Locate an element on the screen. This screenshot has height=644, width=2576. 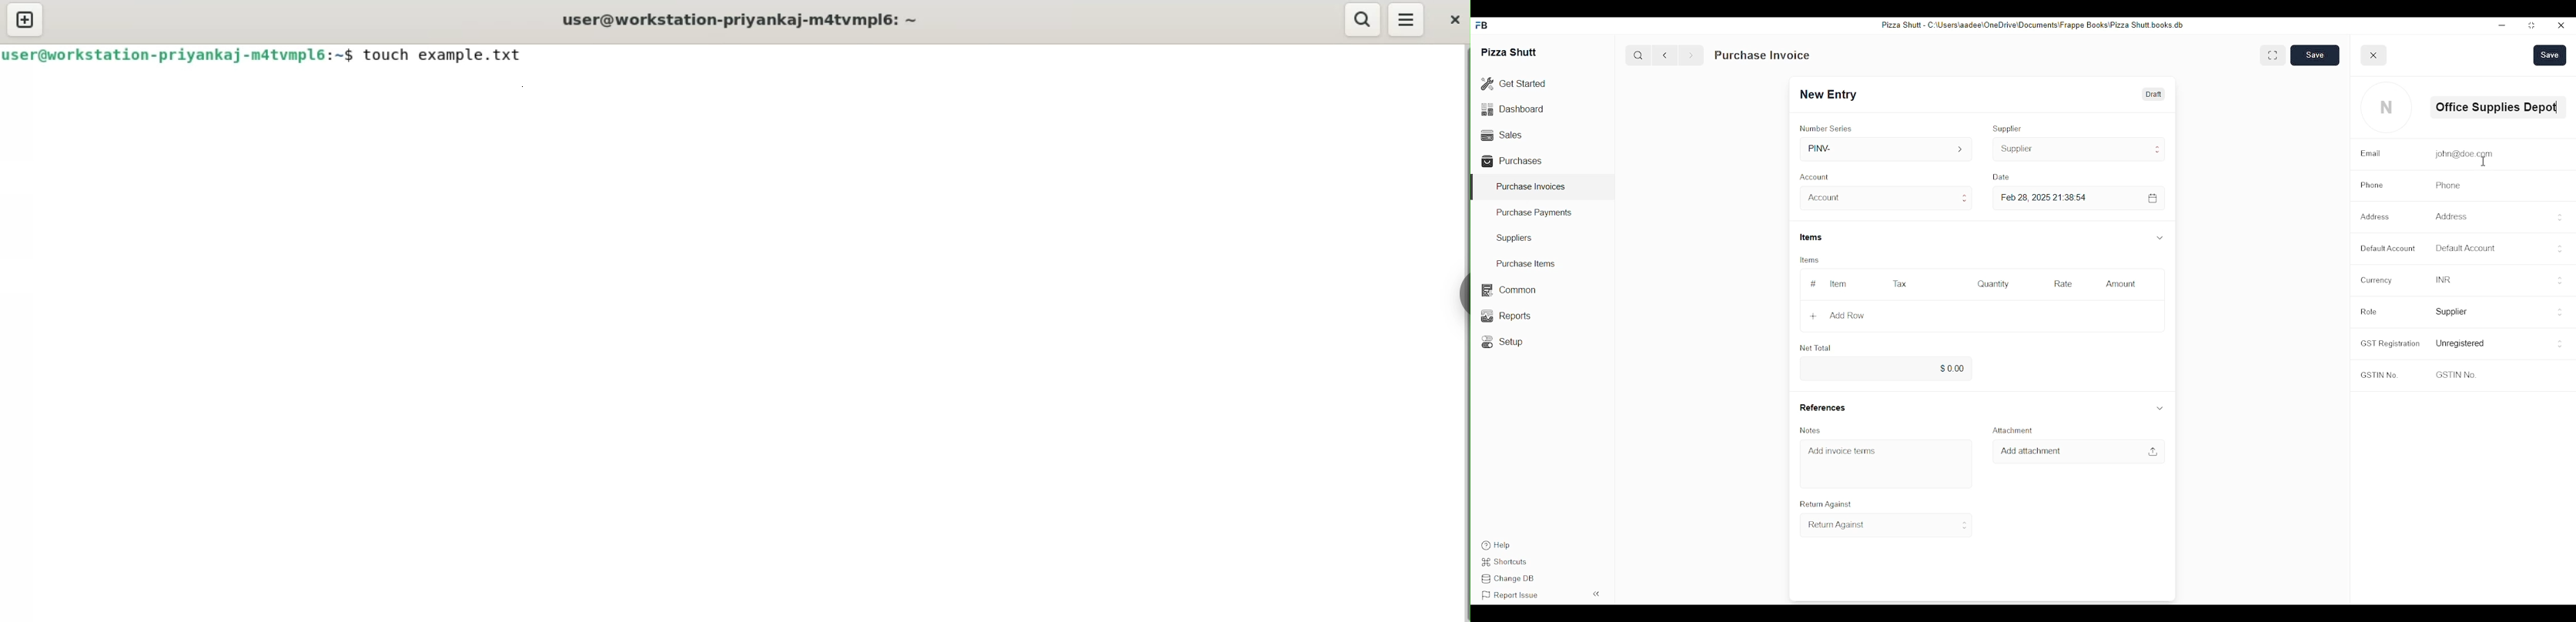
GSTIN No is located at coordinates (2455, 374).